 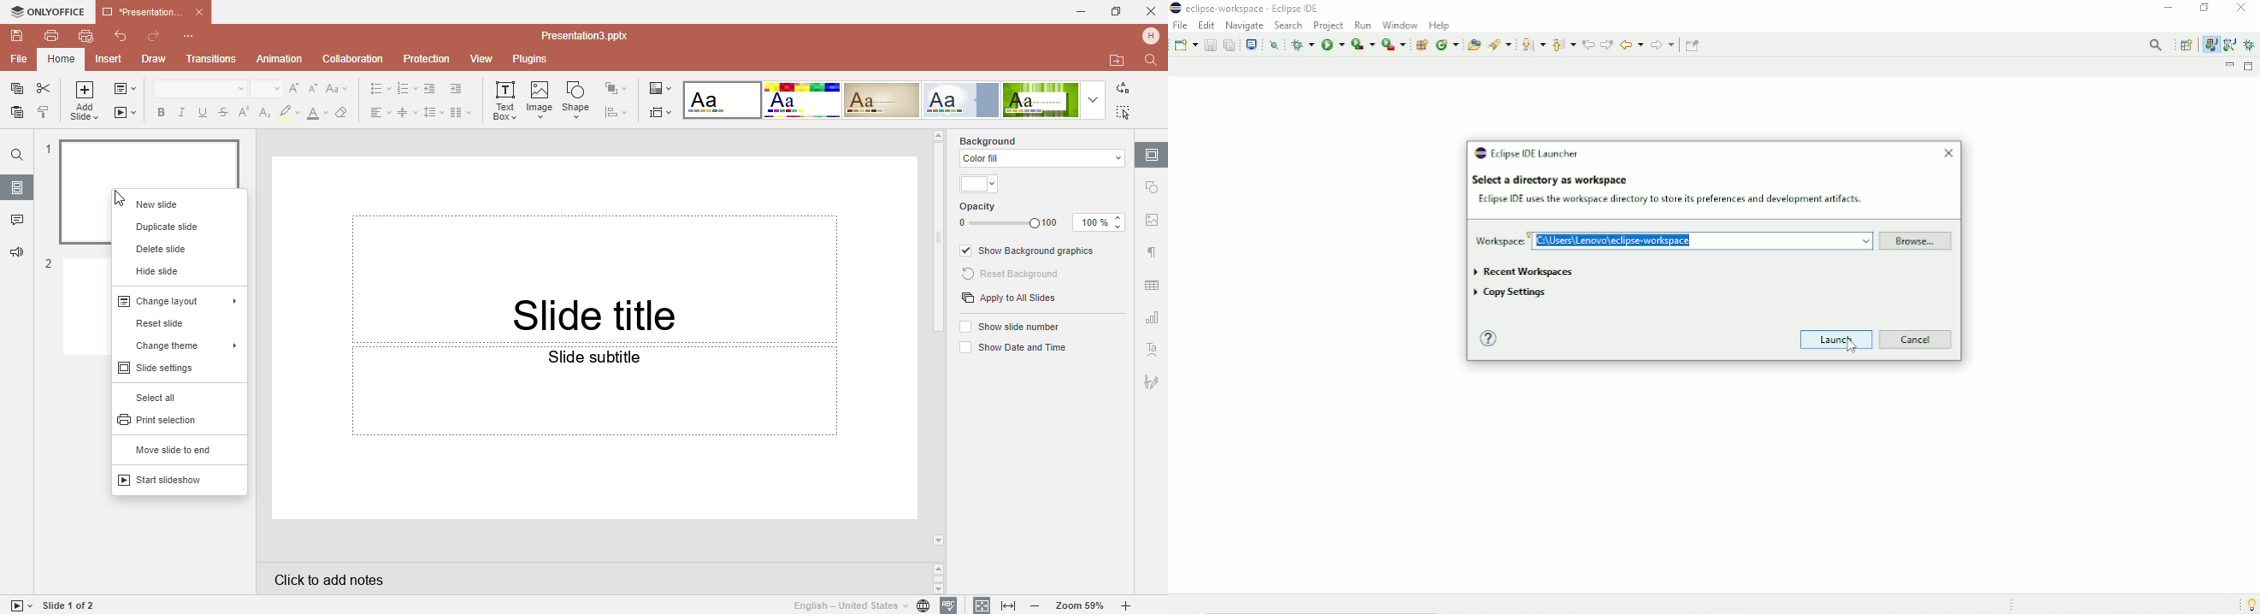 What do you see at coordinates (659, 87) in the screenshot?
I see `Change color theme` at bounding box center [659, 87].